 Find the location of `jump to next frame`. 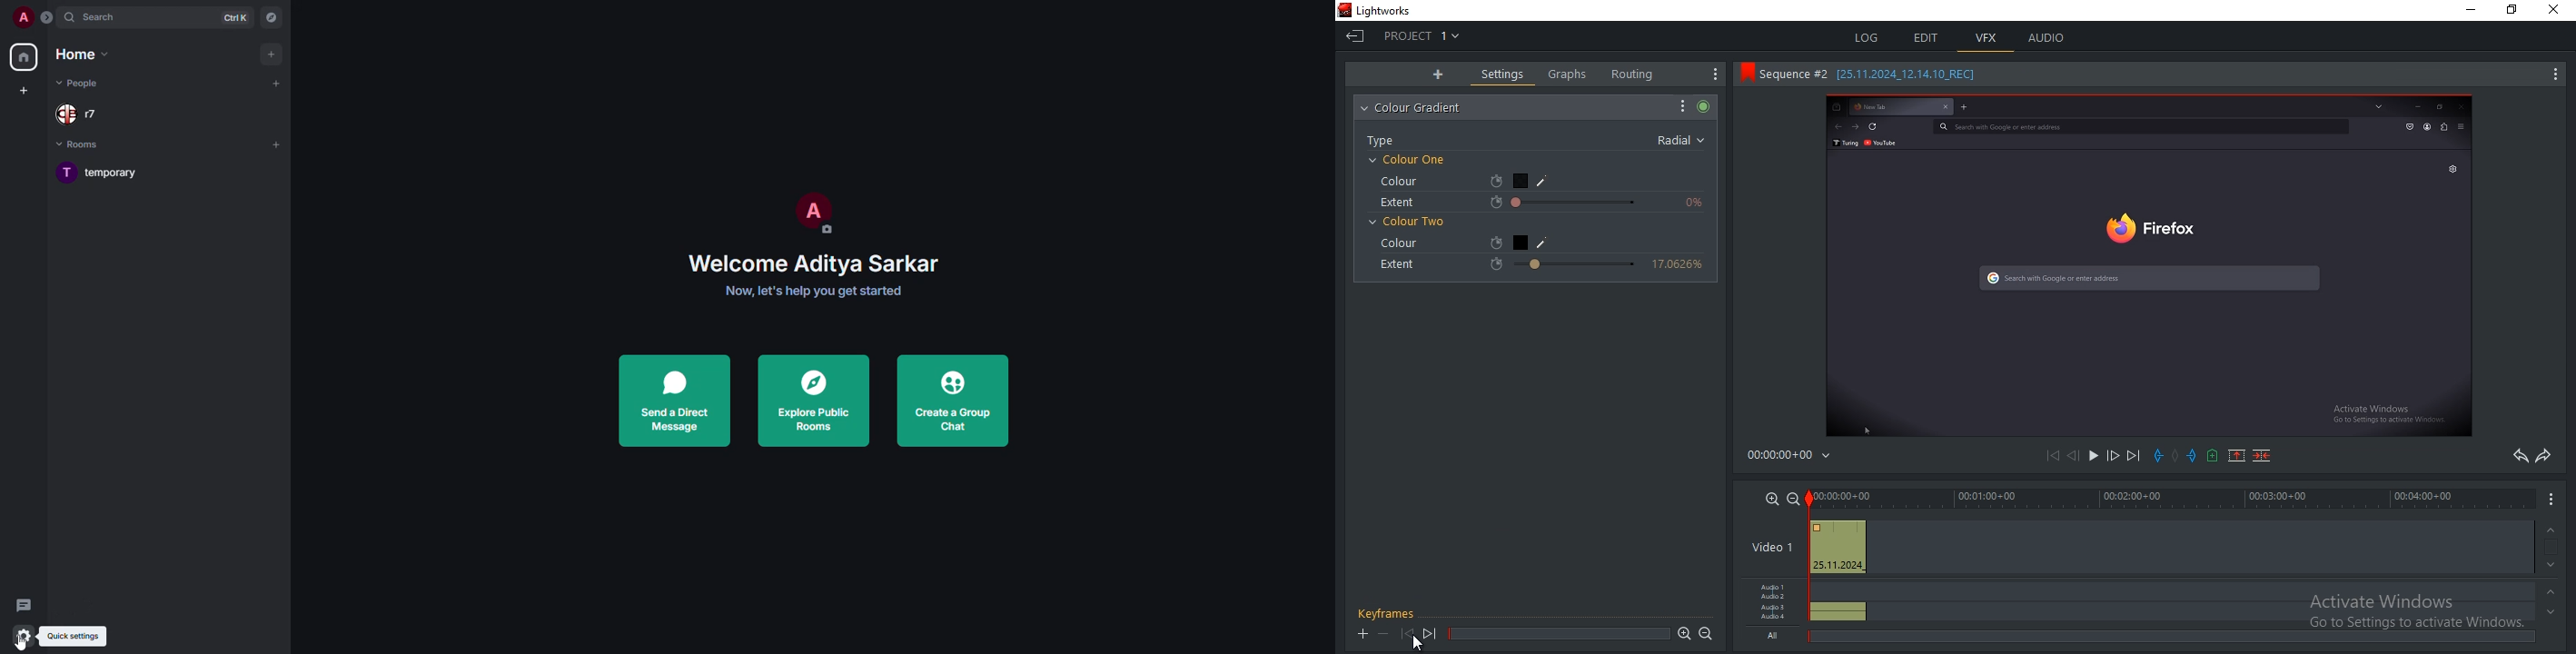

jump to next frame is located at coordinates (1429, 634).